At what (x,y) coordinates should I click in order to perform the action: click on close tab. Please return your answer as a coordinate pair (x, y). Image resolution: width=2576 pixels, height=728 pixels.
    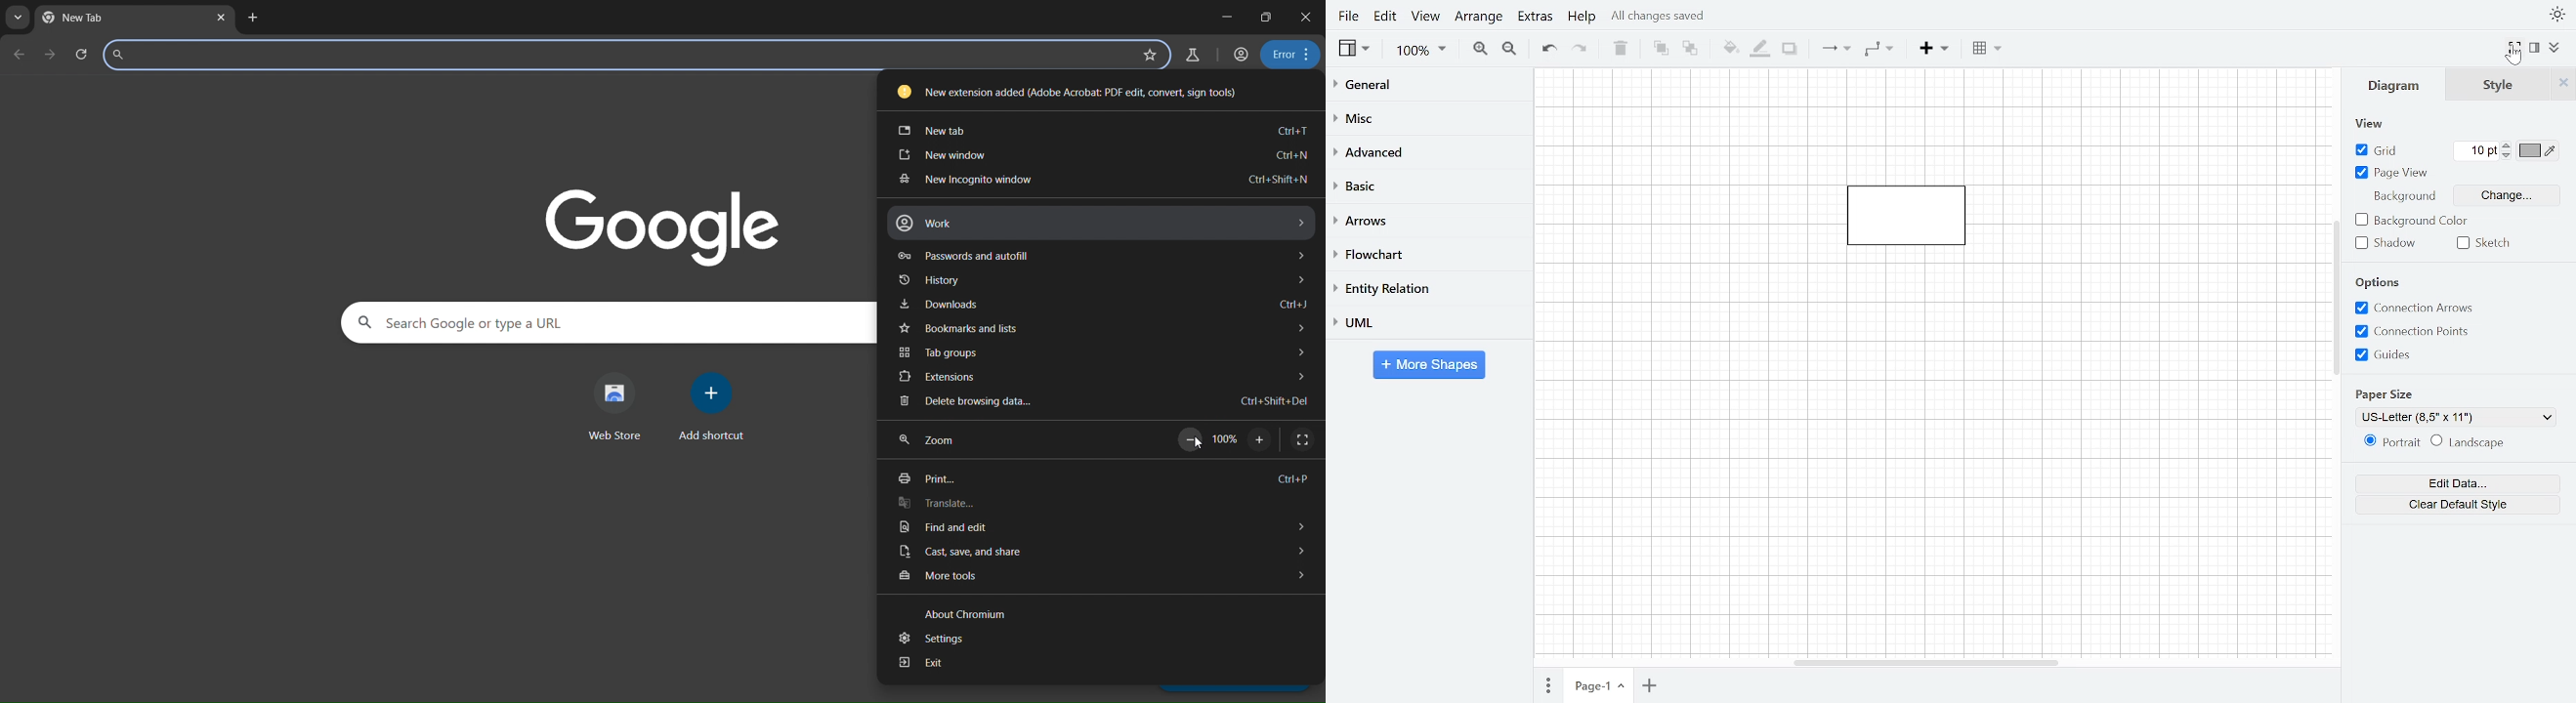
    Looking at the image, I should click on (223, 18).